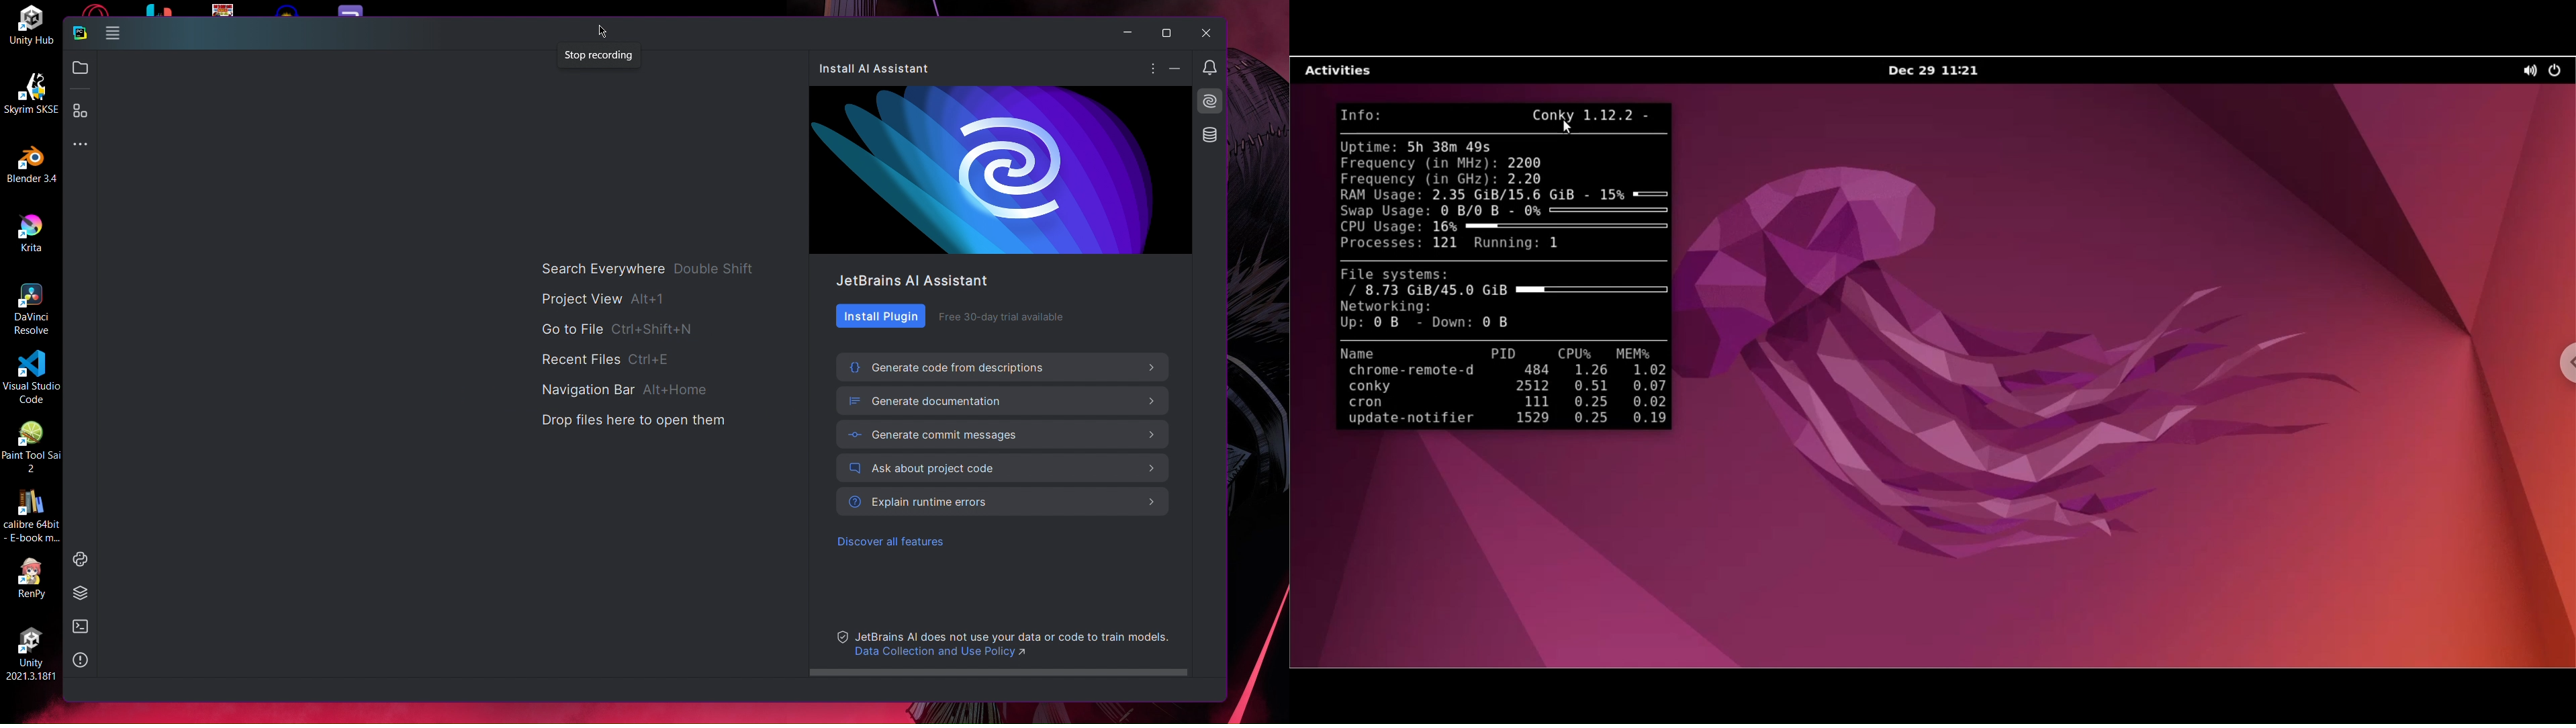 This screenshot has width=2576, height=728. What do you see at coordinates (620, 328) in the screenshot?
I see `Go to File` at bounding box center [620, 328].